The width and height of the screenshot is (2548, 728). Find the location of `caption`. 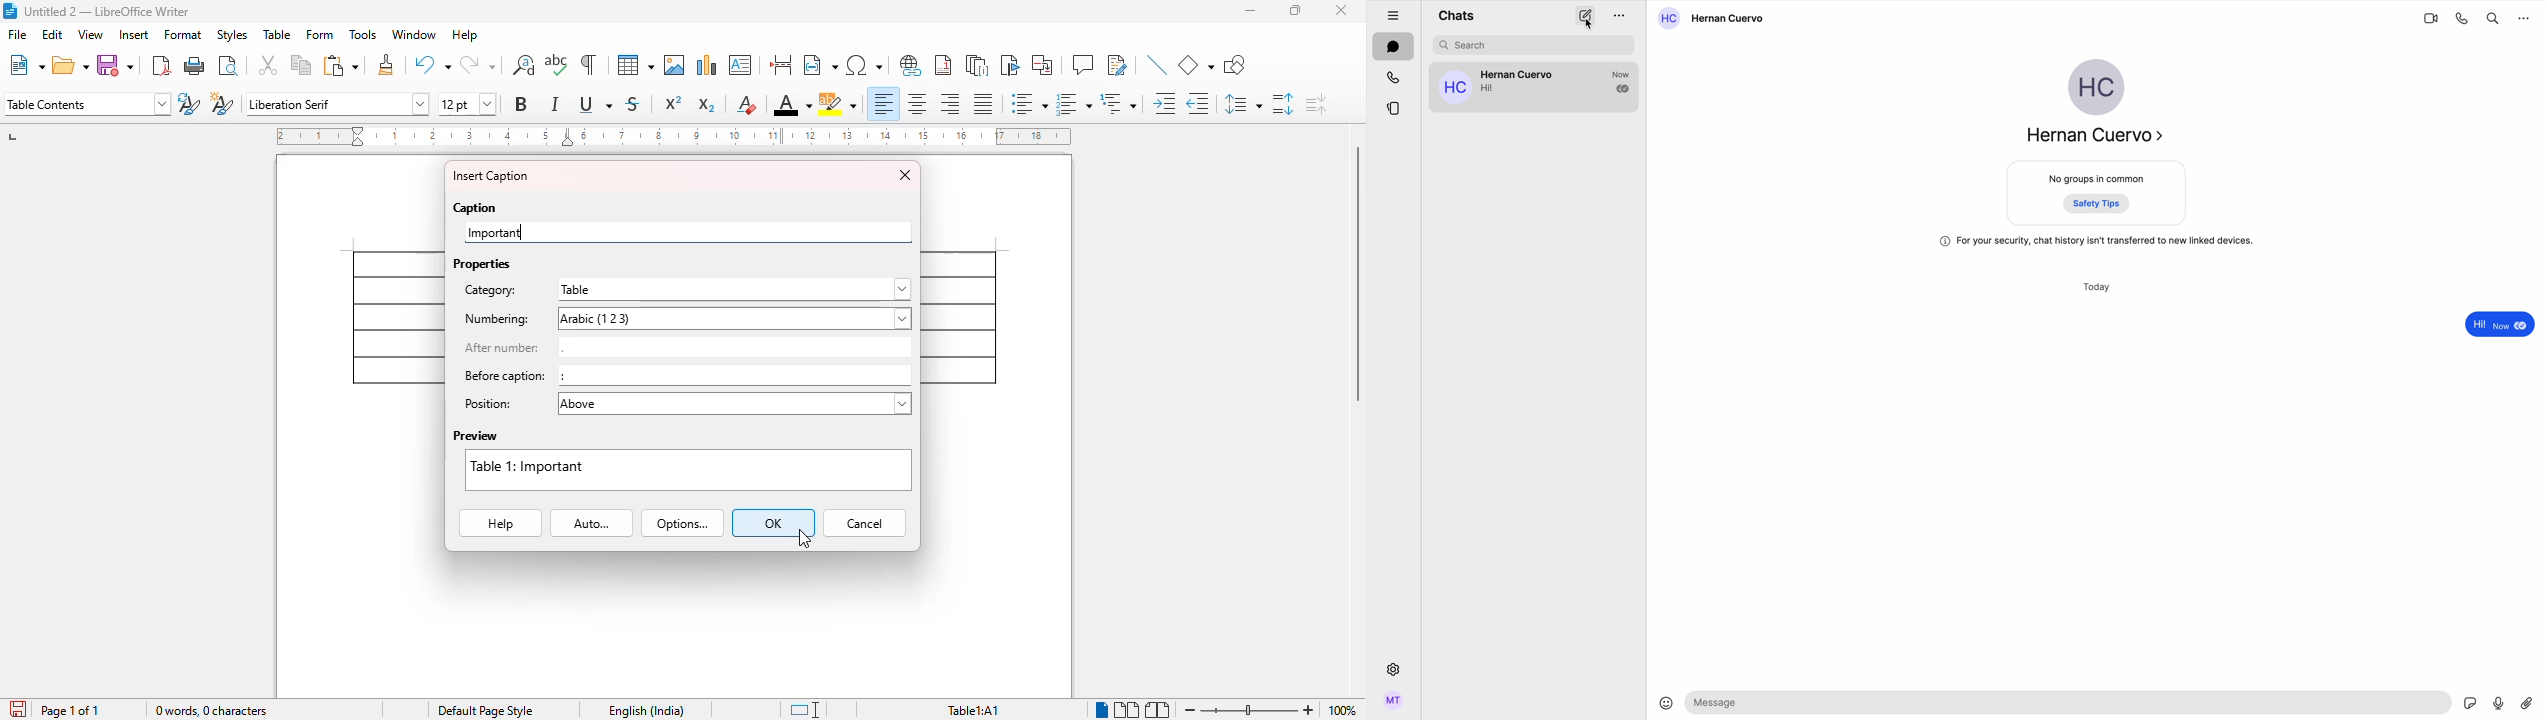

caption is located at coordinates (476, 208).